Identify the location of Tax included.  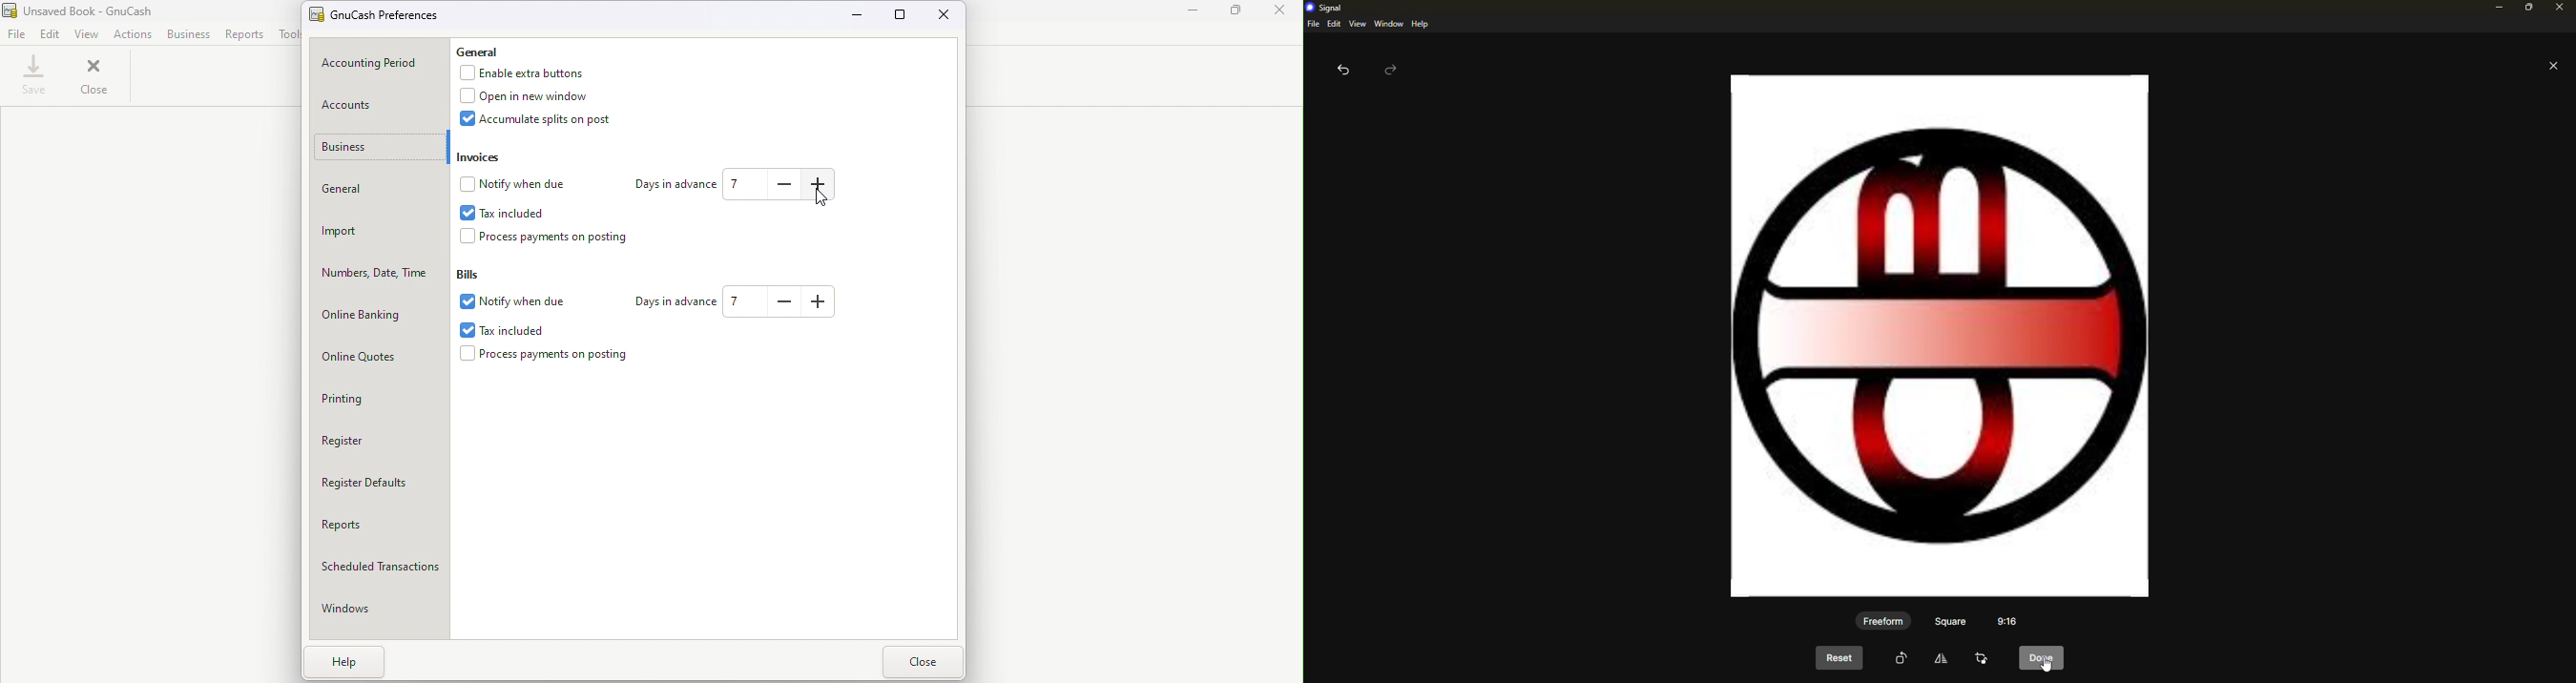
(500, 213).